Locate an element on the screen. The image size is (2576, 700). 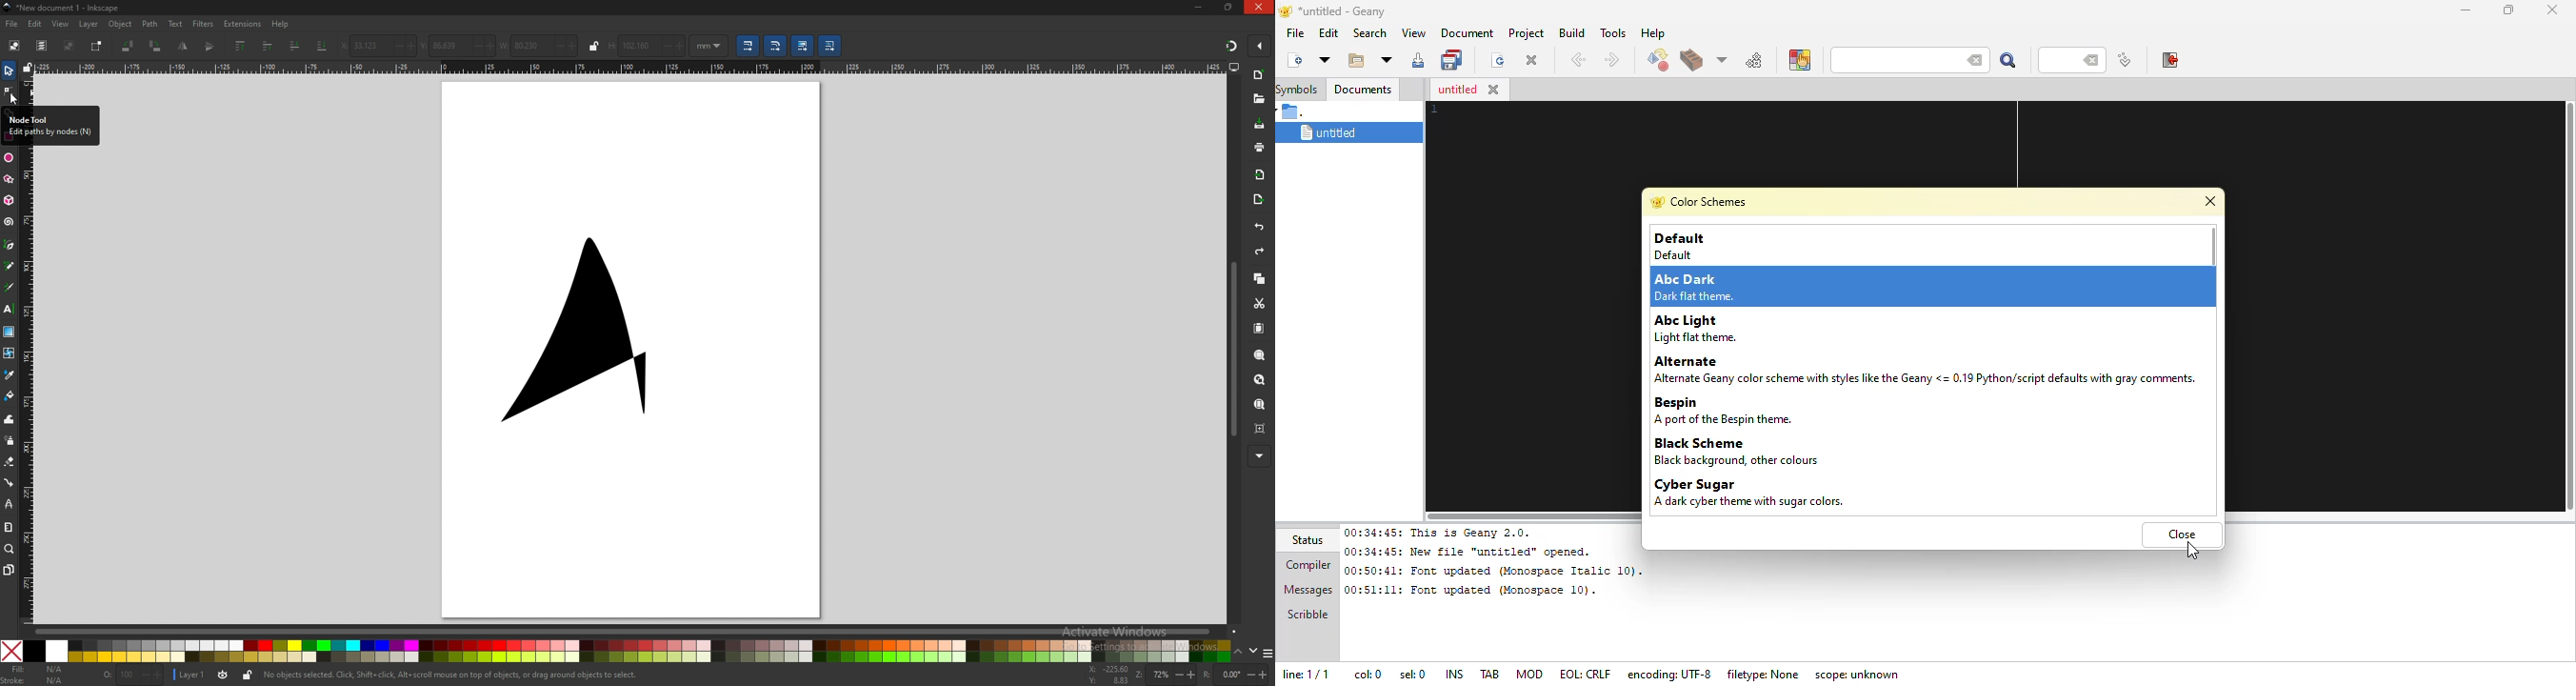
horizontal scale is located at coordinates (628, 66).